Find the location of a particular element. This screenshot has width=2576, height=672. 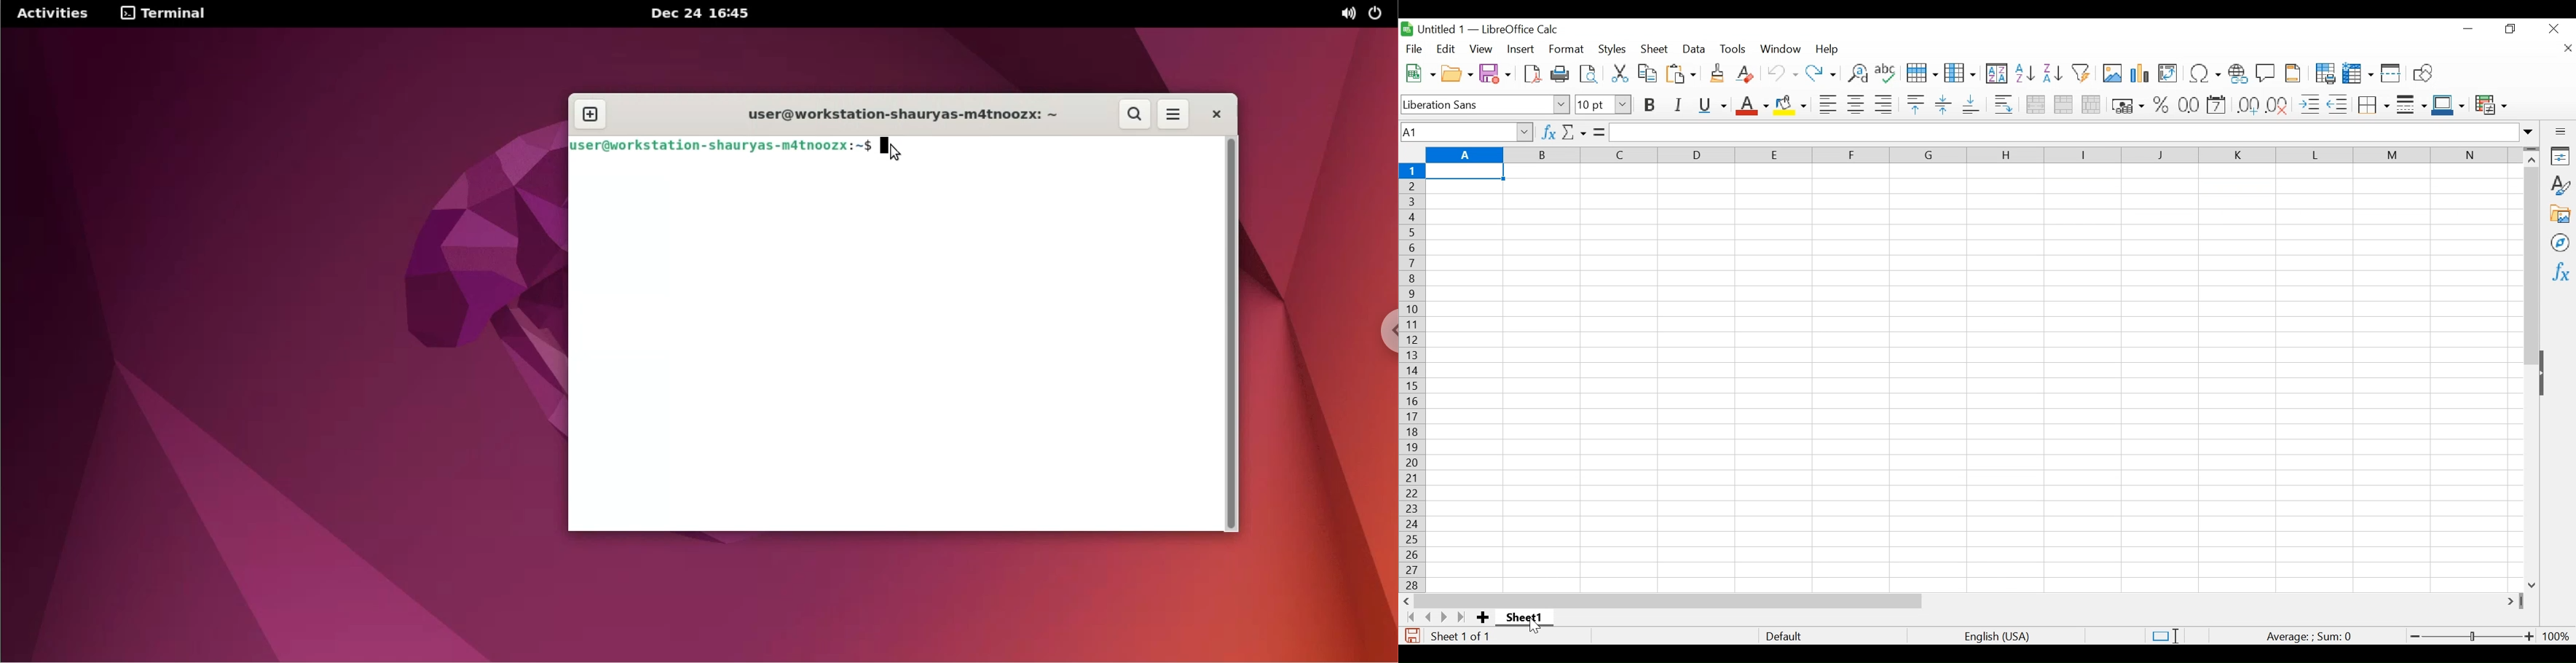

Scroll to the last page is located at coordinates (1464, 617).